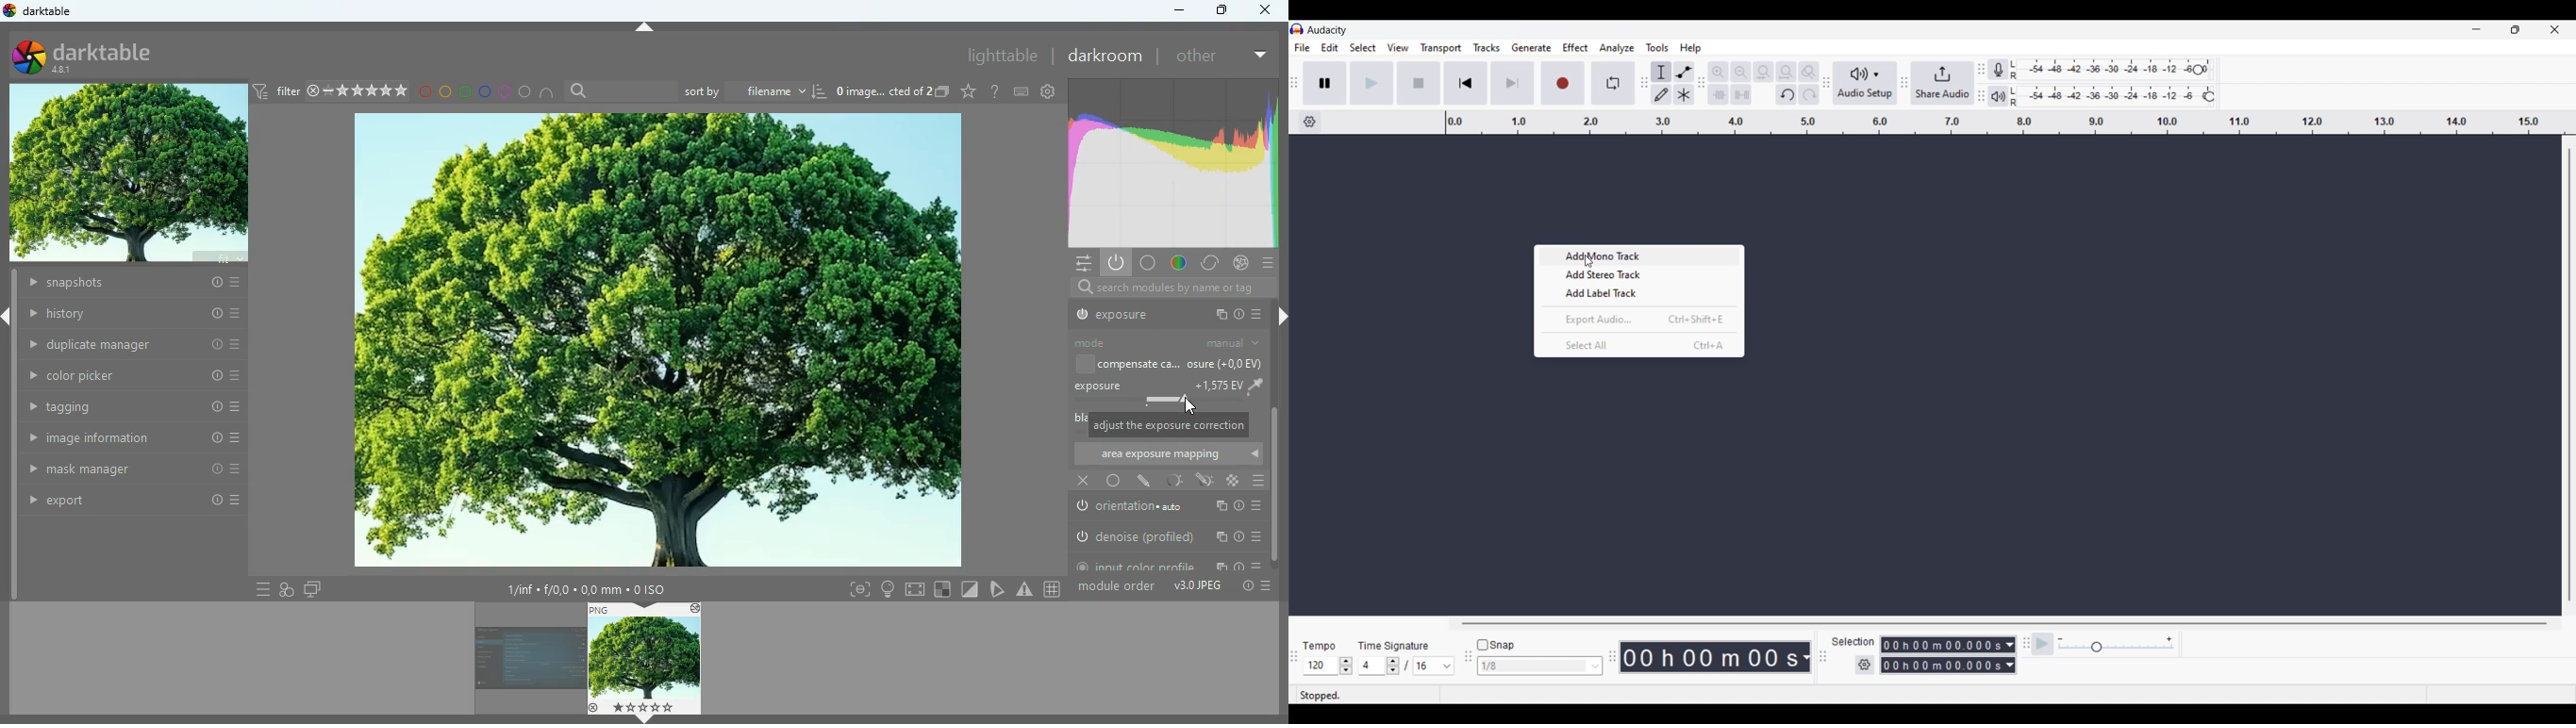 This screenshot has height=728, width=2576. What do you see at coordinates (1022, 91) in the screenshot?
I see `keyboard` at bounding box center [1022, 91].